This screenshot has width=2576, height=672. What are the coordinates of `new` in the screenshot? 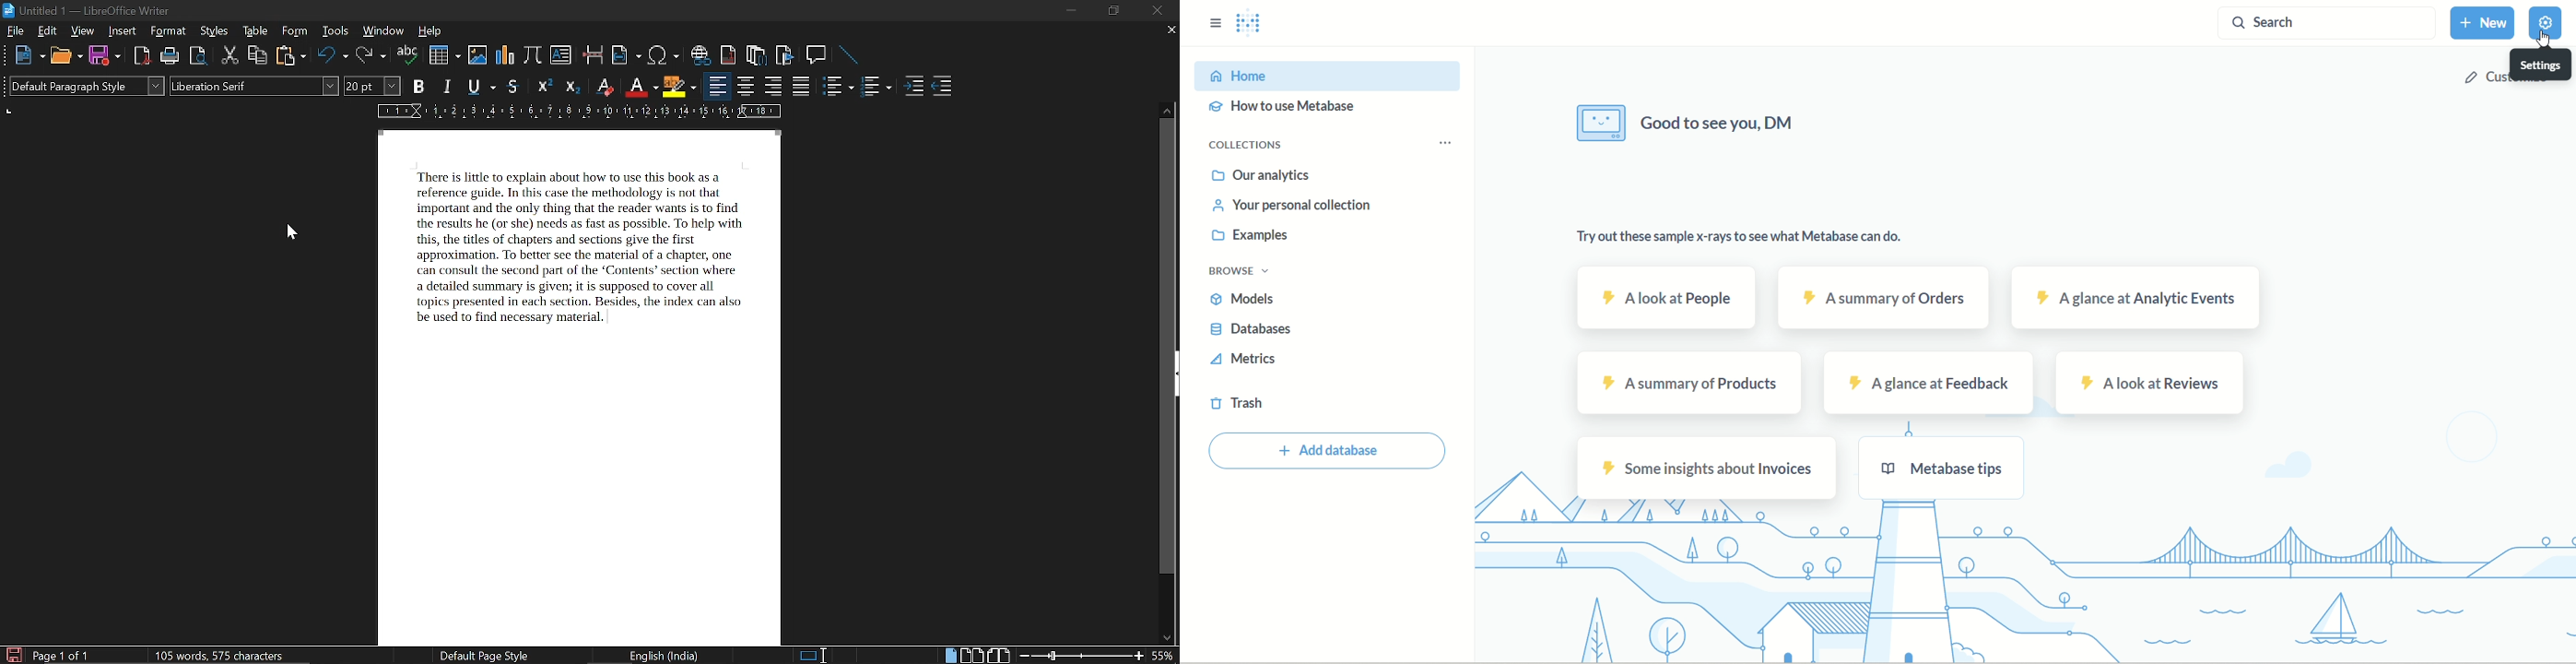 It's located at (28, 55).